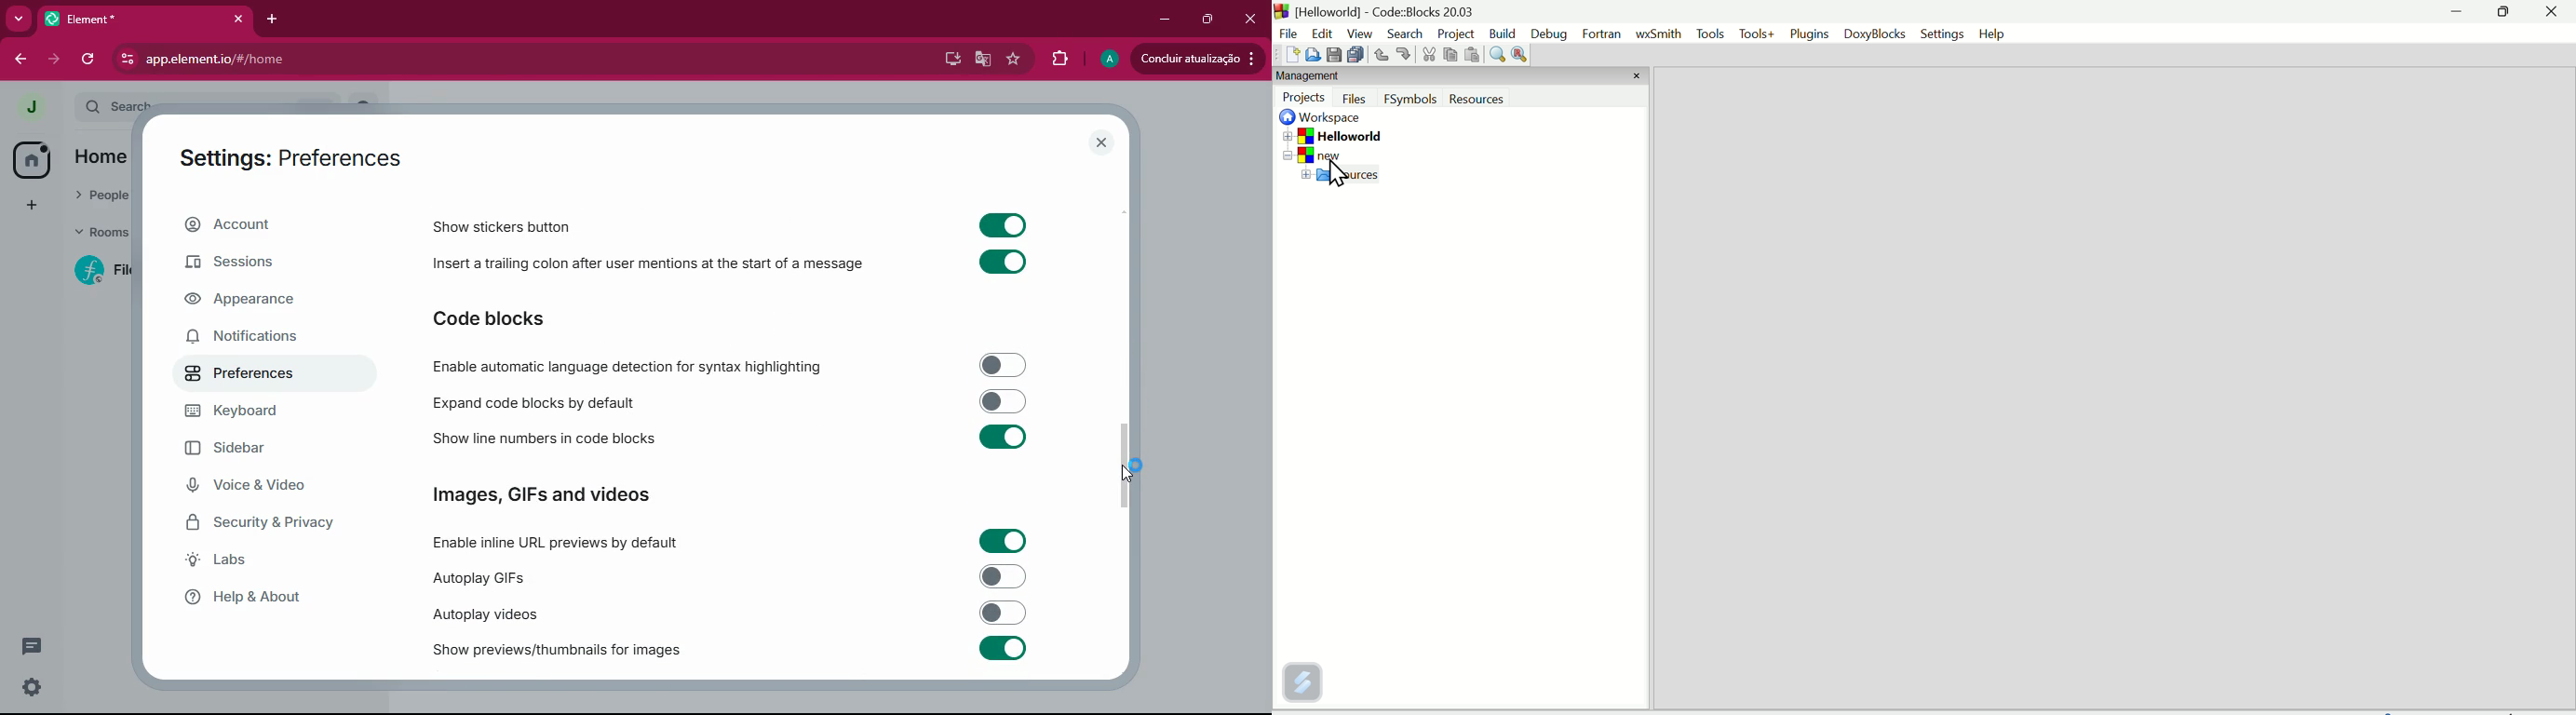 The height and width of the screenshot is (728, 2576). Describe the element at coordinates (34, 108) in the screenshot. I see `profile picture` at that location.